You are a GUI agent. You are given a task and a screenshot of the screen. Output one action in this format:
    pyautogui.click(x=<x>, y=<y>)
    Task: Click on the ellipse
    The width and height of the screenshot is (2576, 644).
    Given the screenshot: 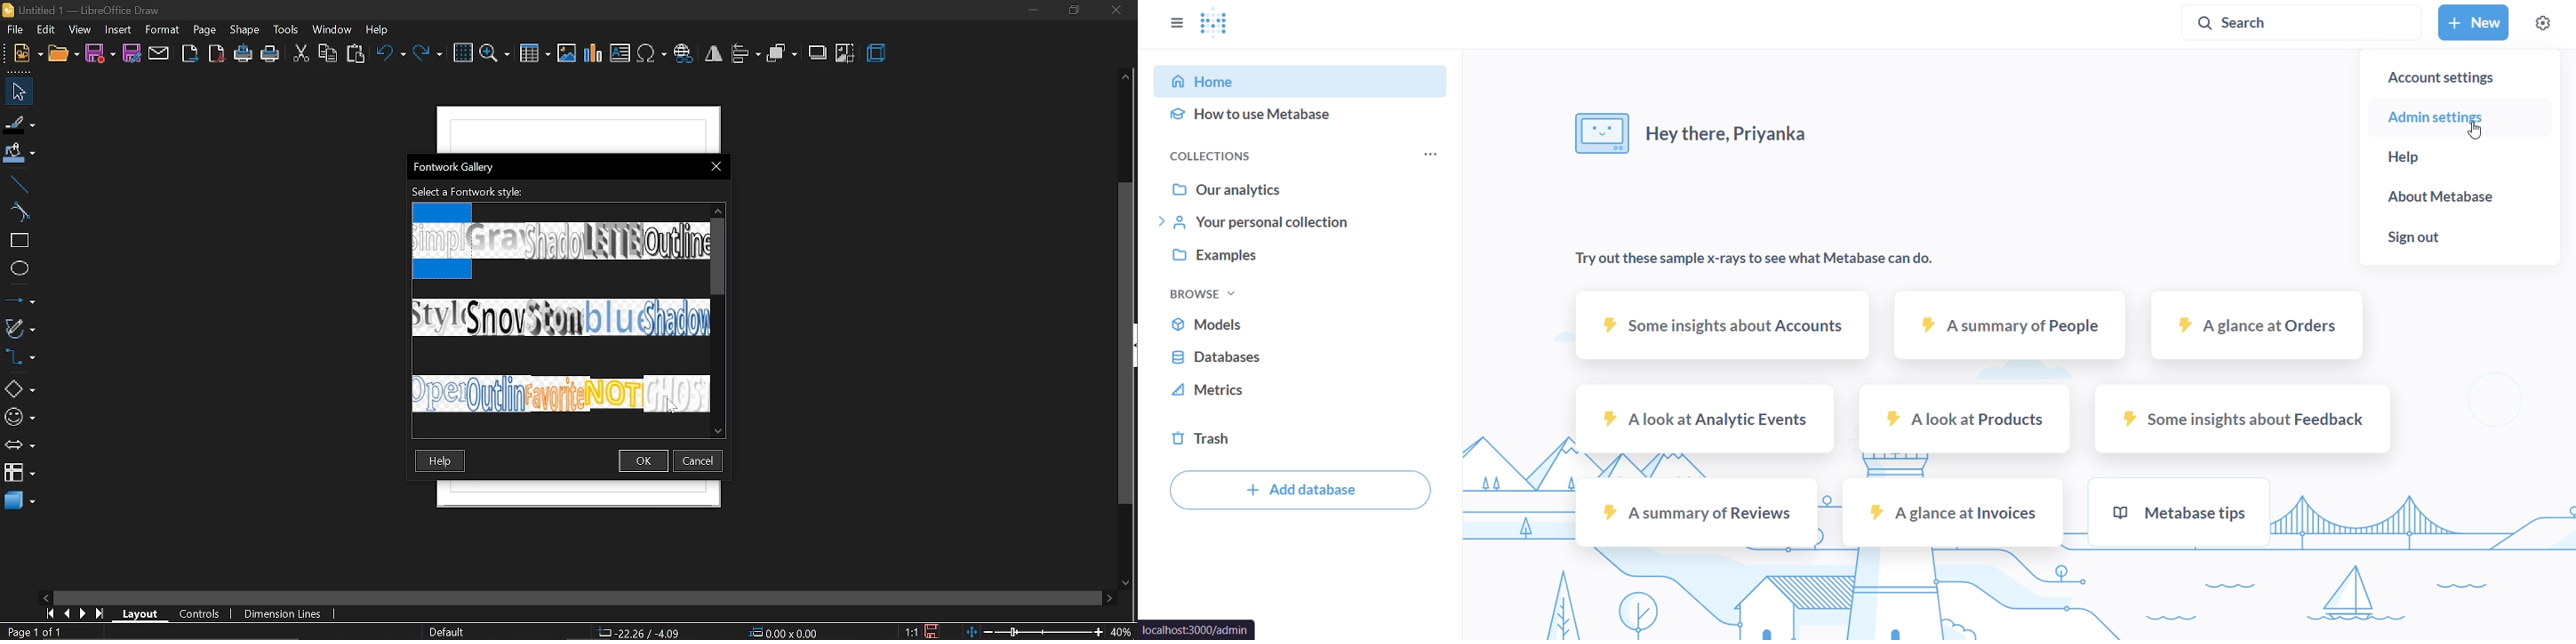 What is the action you would take?
    pyautogui.click(x=18, y=268)
    